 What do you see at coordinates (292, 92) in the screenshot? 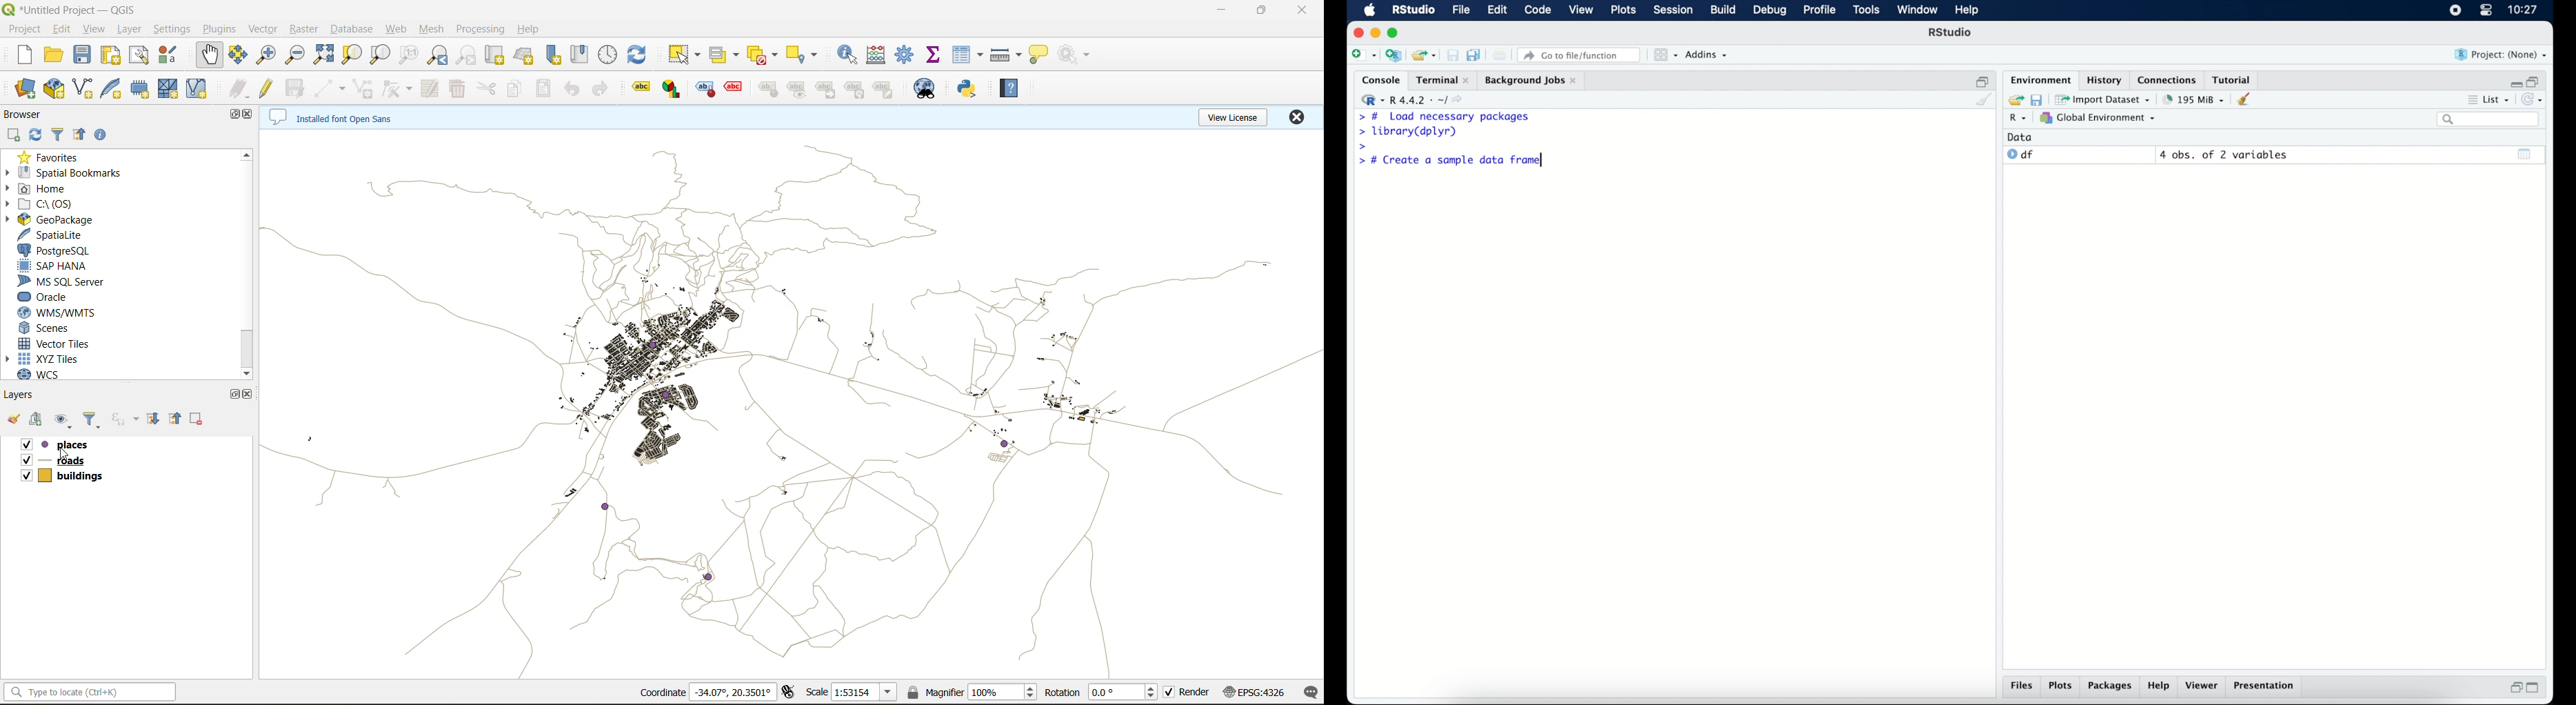
I see `save edits` at bounding box center [292, 92].